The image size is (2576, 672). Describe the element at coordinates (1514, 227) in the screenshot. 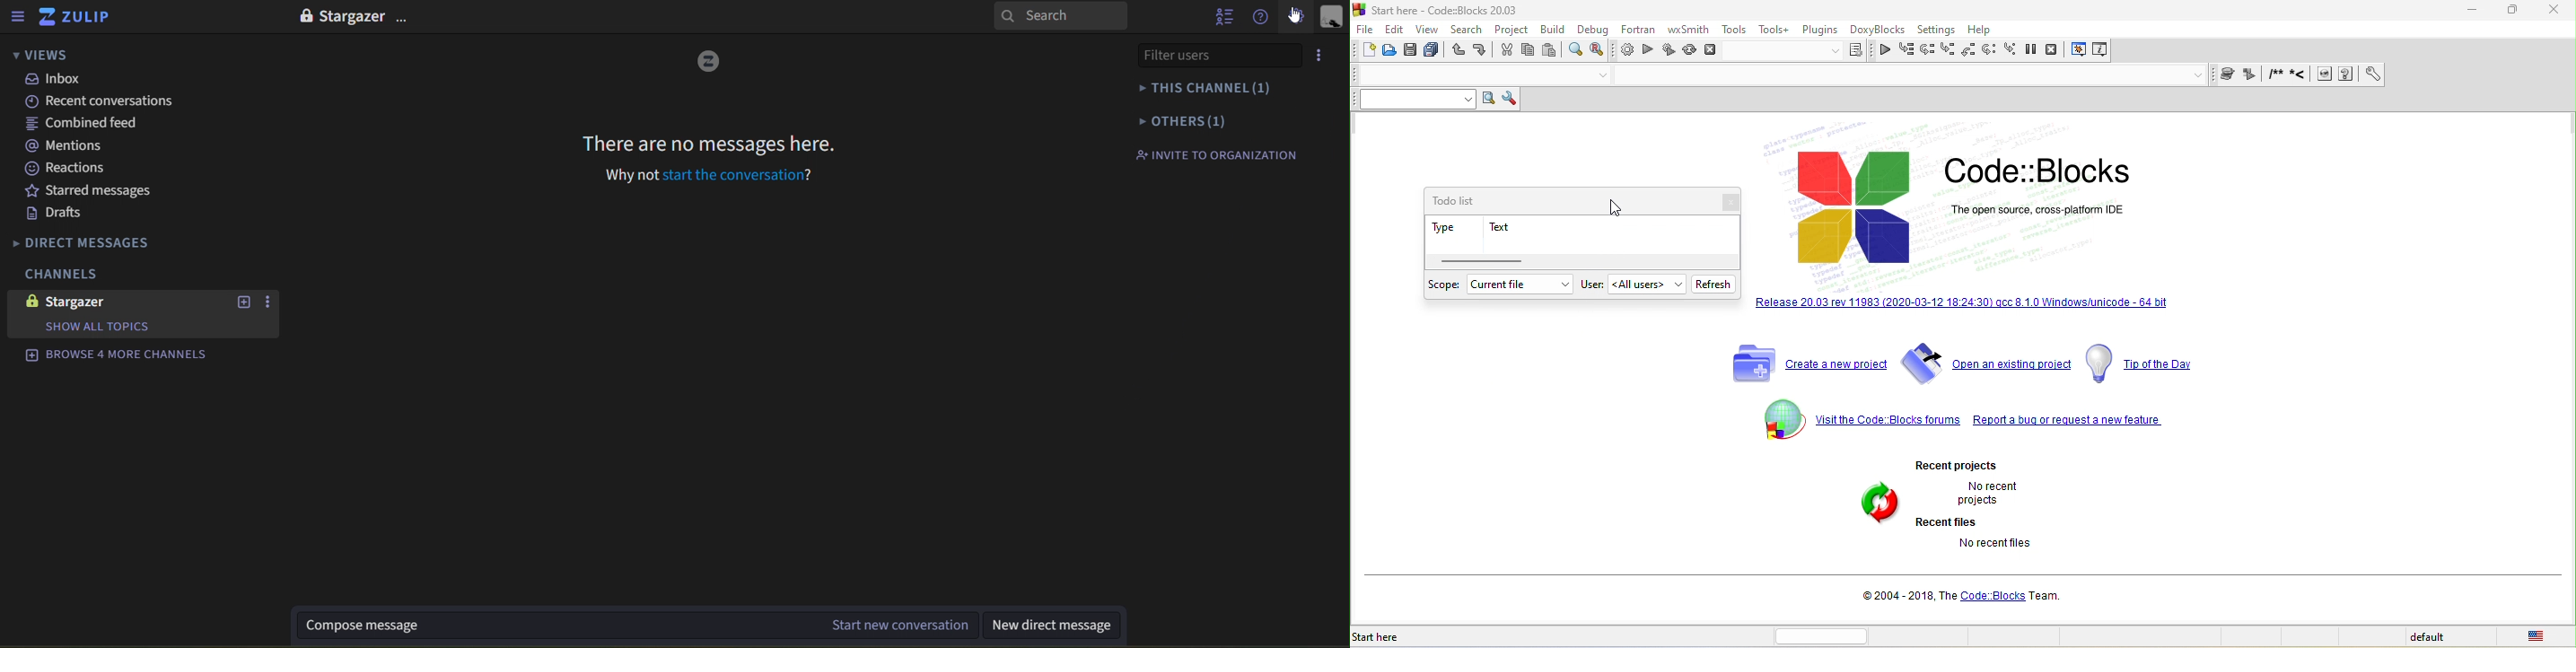

I see `text` at that location.